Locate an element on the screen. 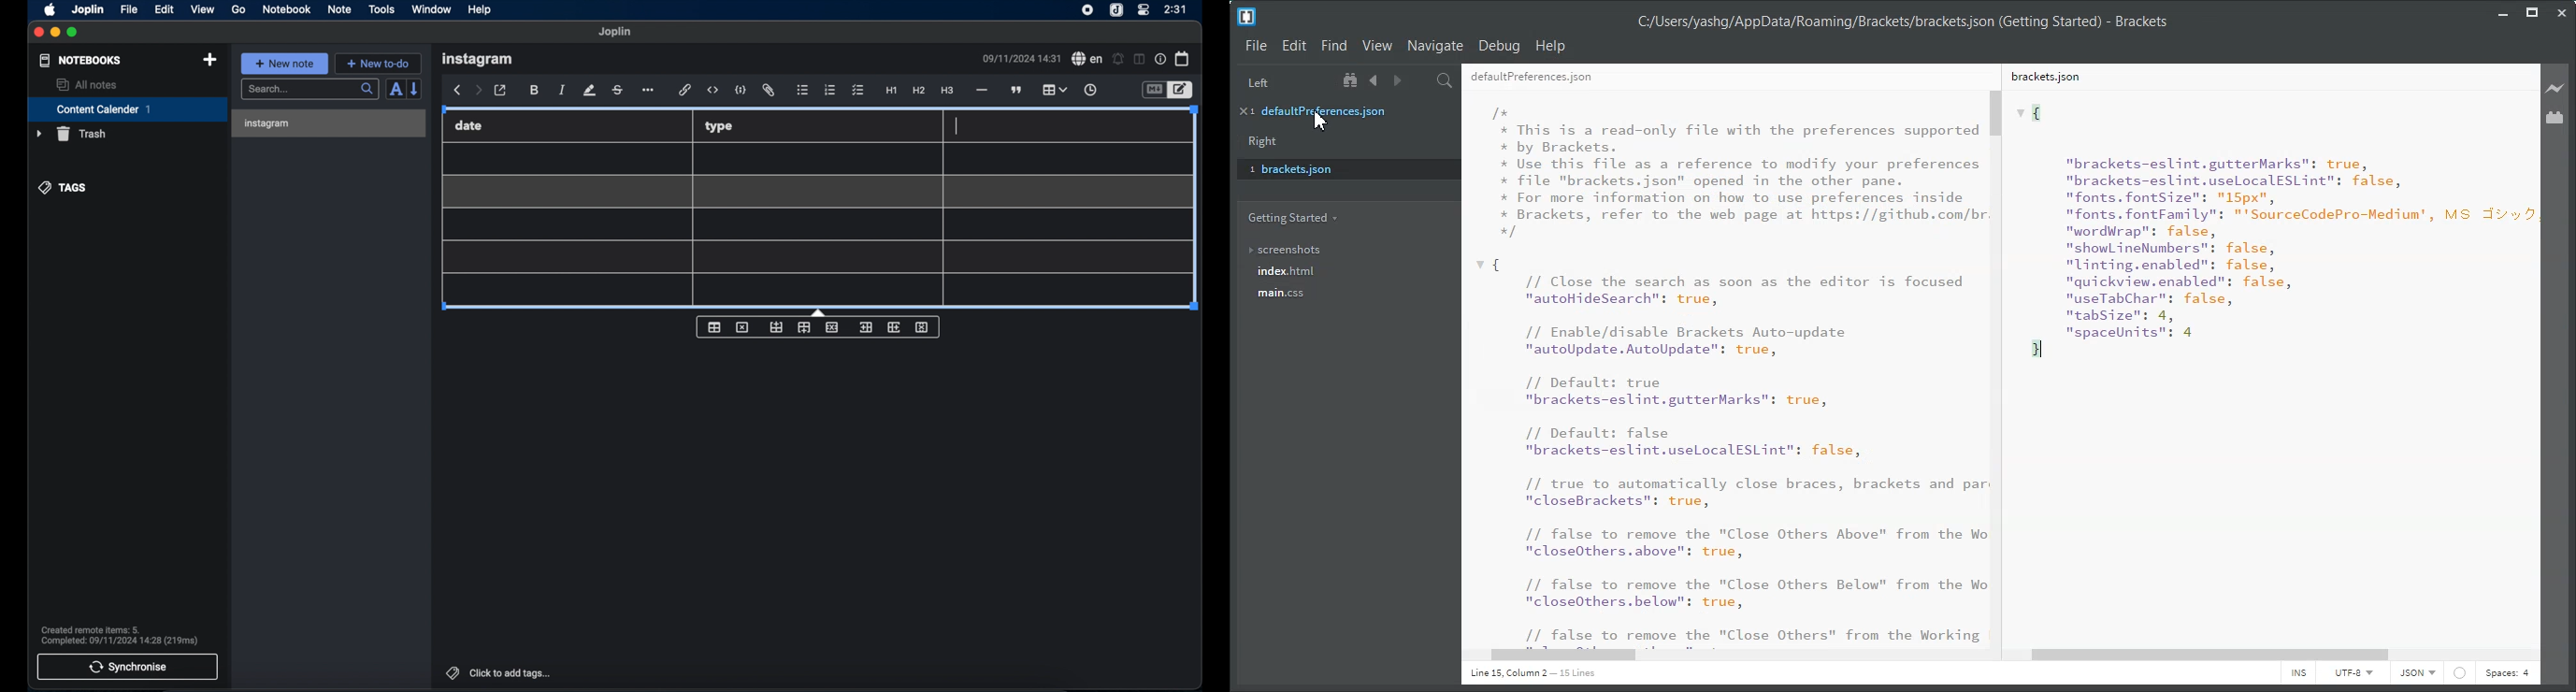  Help is located at coordinates (1551, 45).